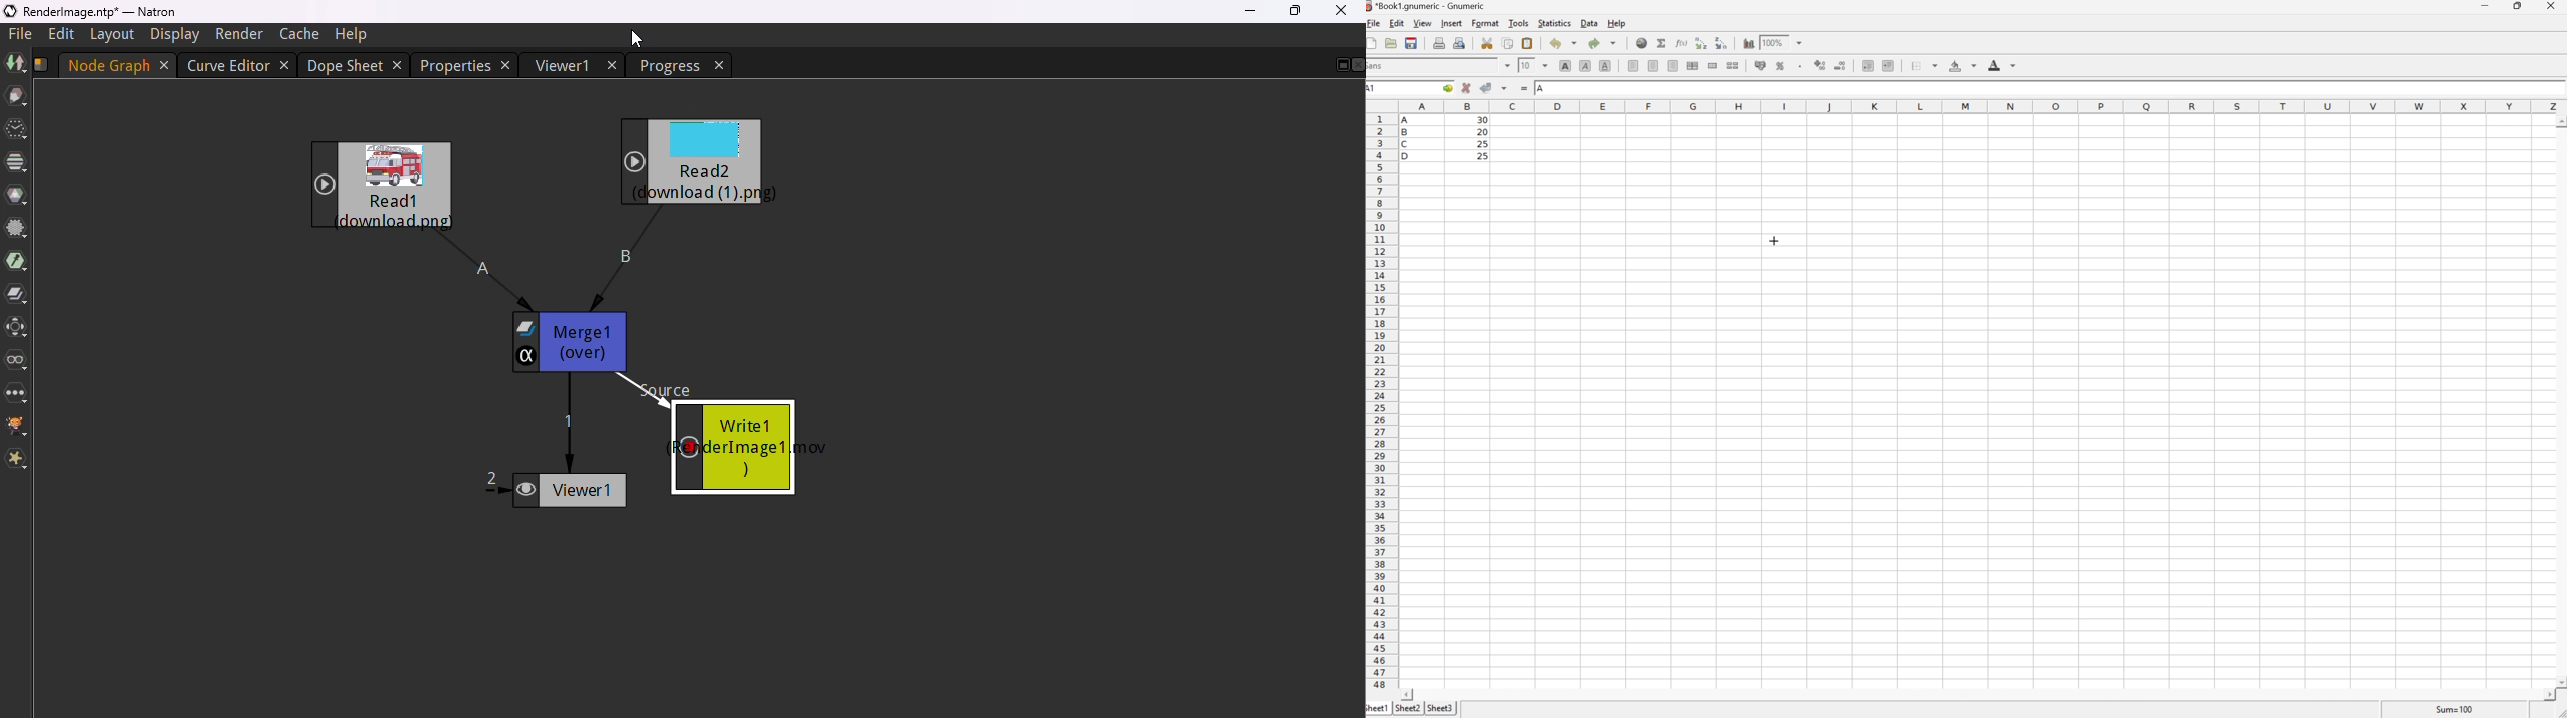  What do you see at coordinates (1772, 239) in the screenshot?
I see `Cursor` at bounding box center [1772, 239].